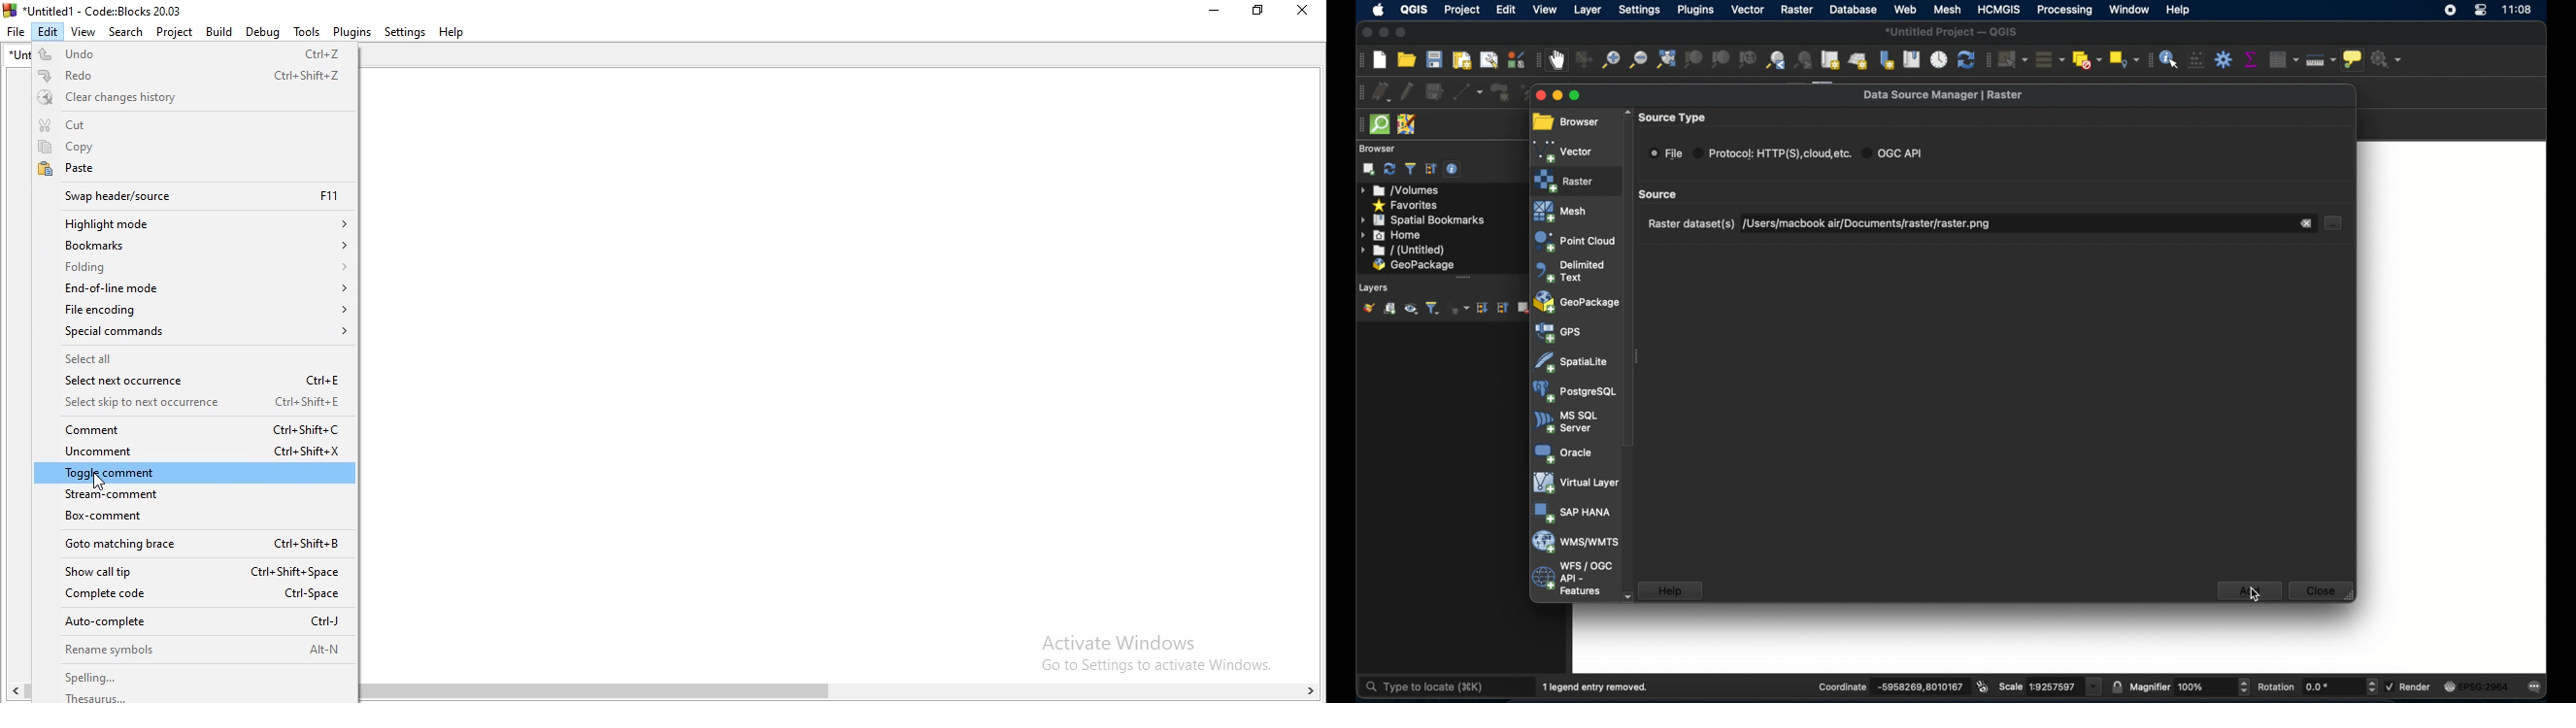 The height and width of the screenshot is (728, 2576). Describe the element at coordinates (196, 594) in the screenshot. I see `Complete code` at that location.